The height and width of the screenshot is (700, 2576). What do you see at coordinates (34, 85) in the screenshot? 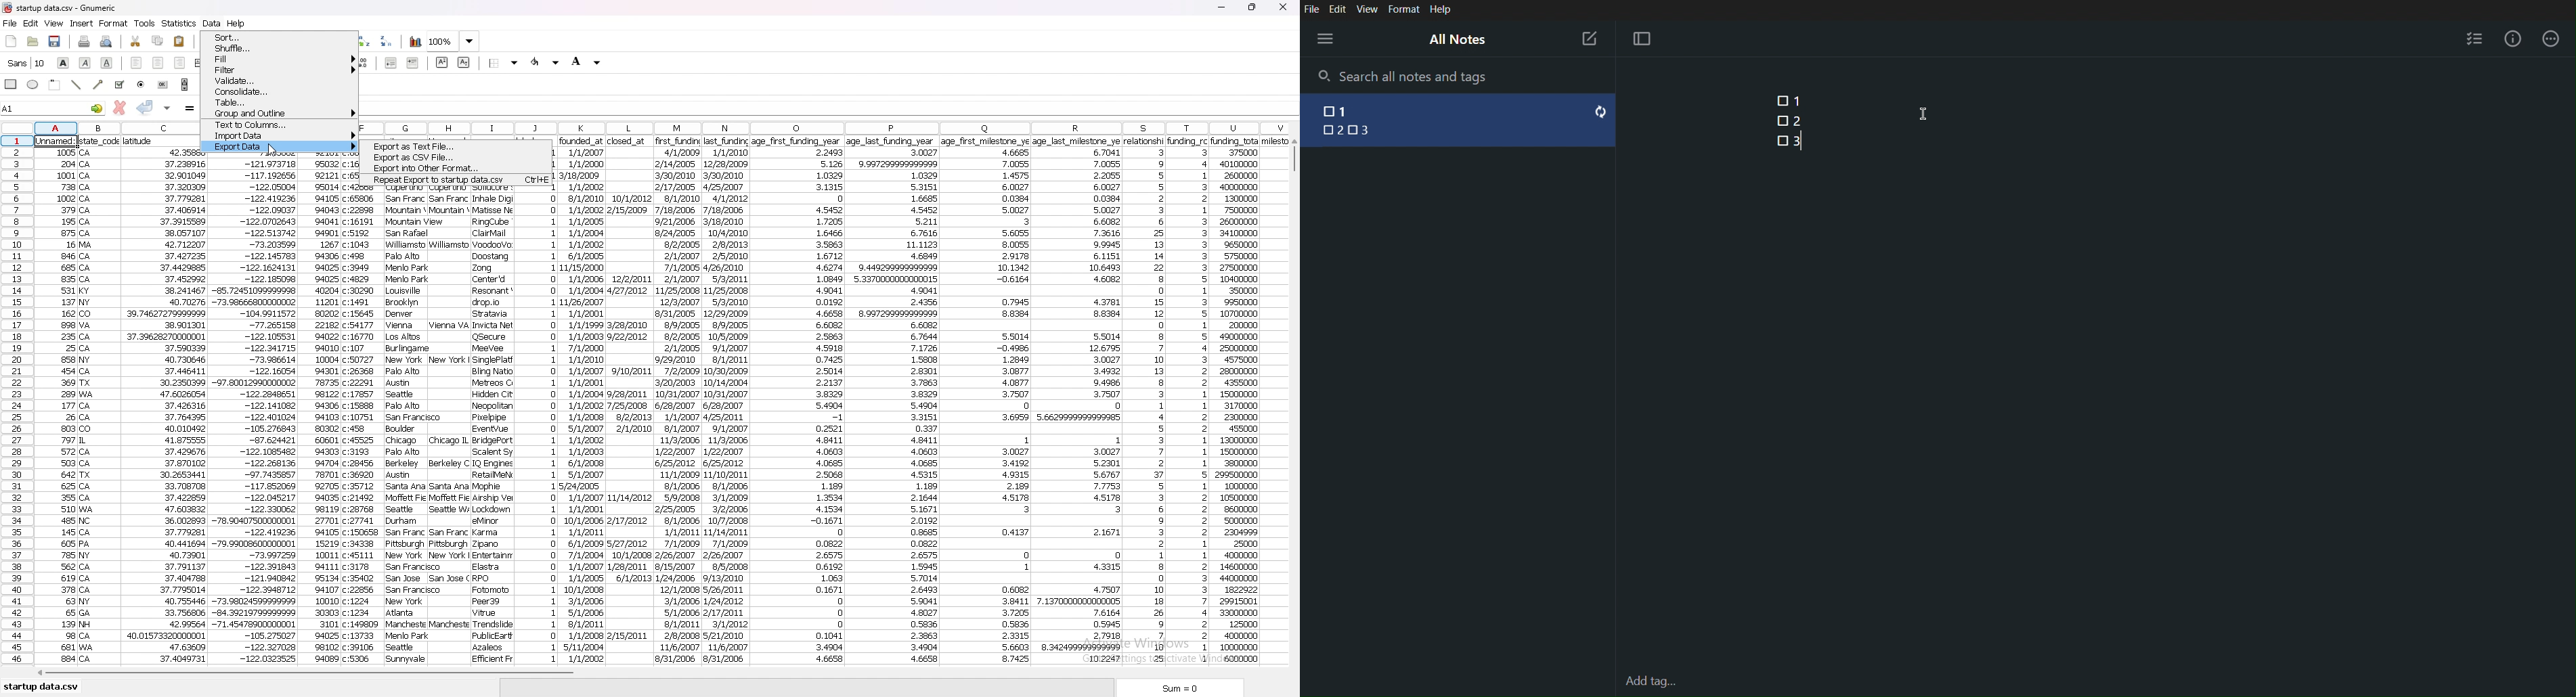
I see `ellipse` at bounding box center [34, 85].